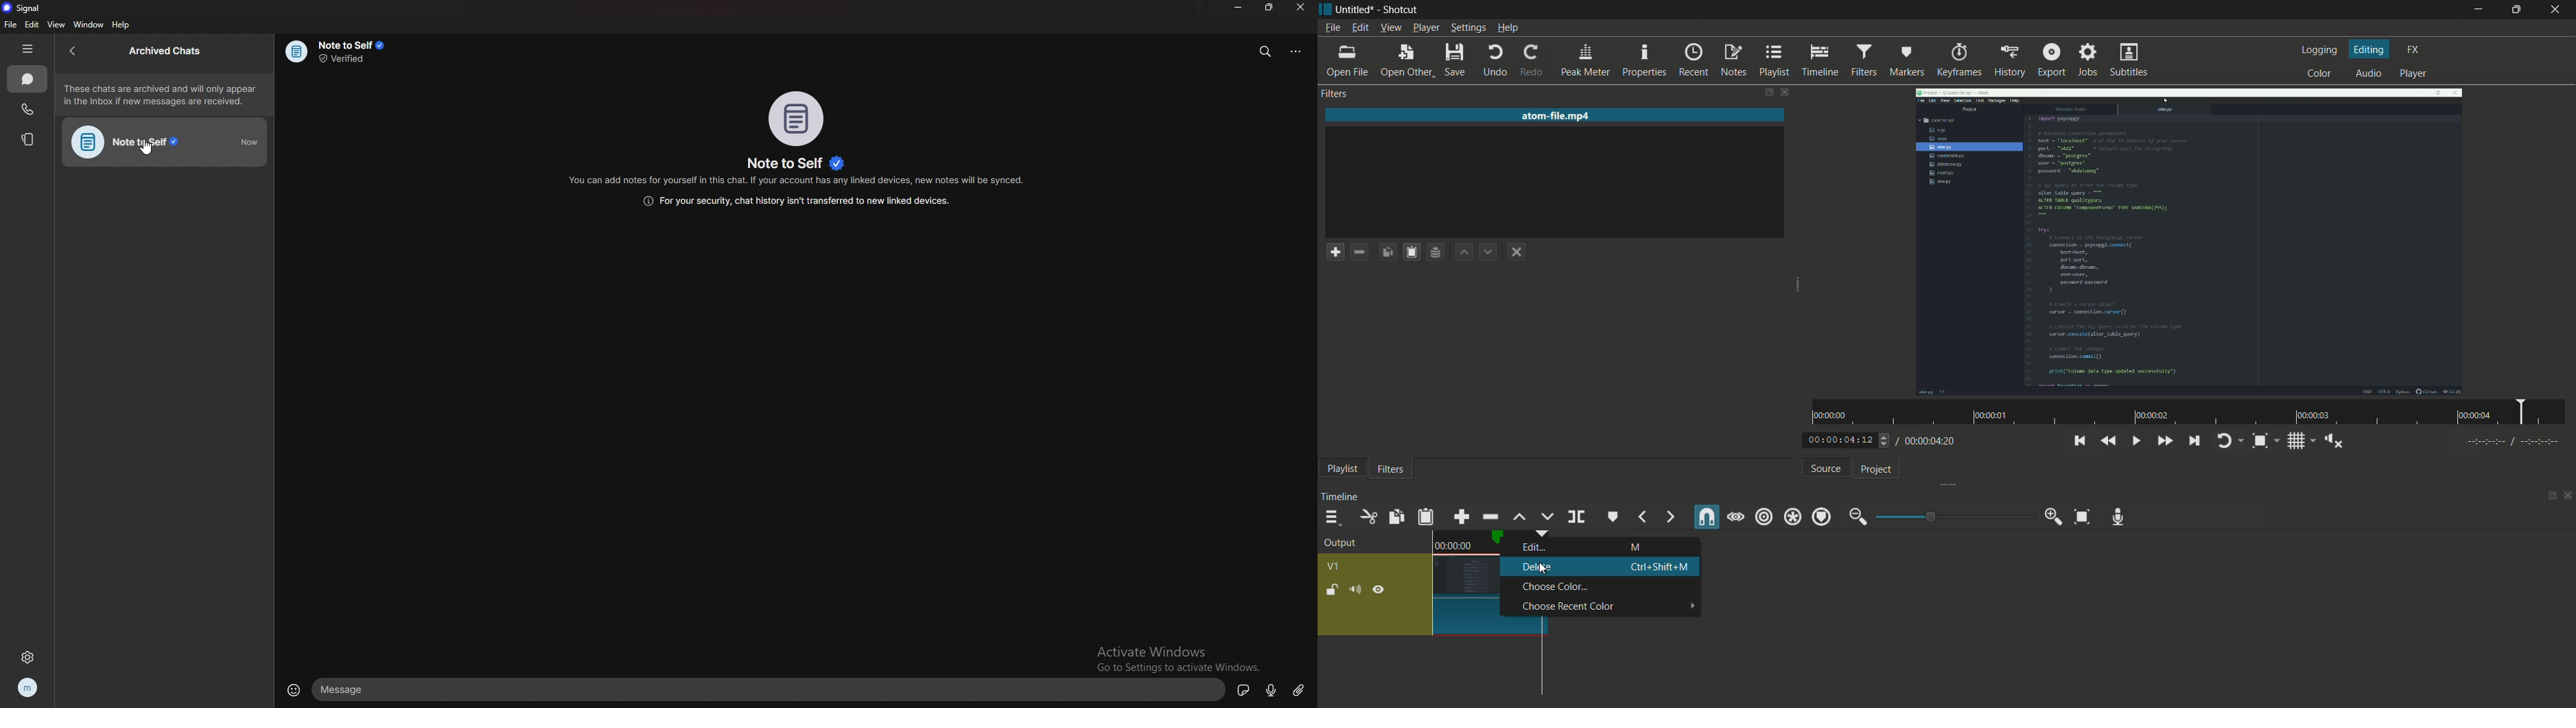  Describe the element at coordinates (1380, 589) in the screenshot. I see `hide` at that location.